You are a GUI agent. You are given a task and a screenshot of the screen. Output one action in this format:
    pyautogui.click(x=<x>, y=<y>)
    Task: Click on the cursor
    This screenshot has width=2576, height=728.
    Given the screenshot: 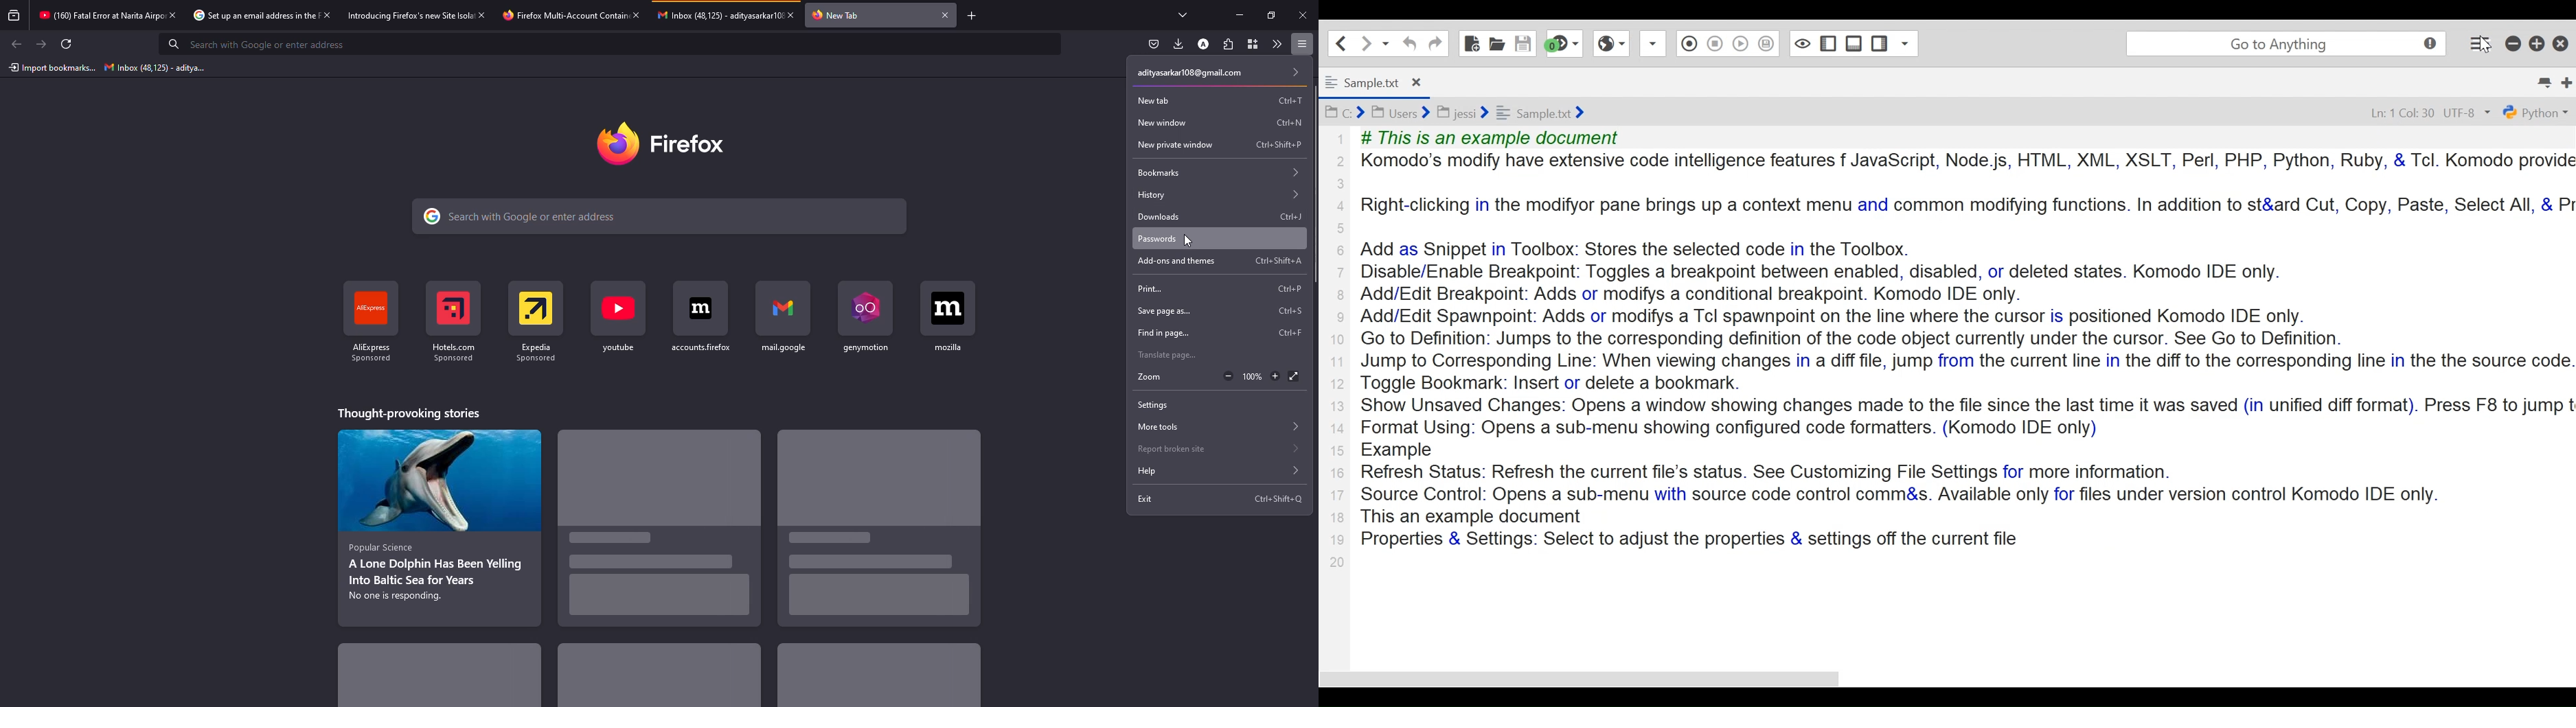 What is the action you would take?
    pyautogui.click(x=1192, y=240)
    